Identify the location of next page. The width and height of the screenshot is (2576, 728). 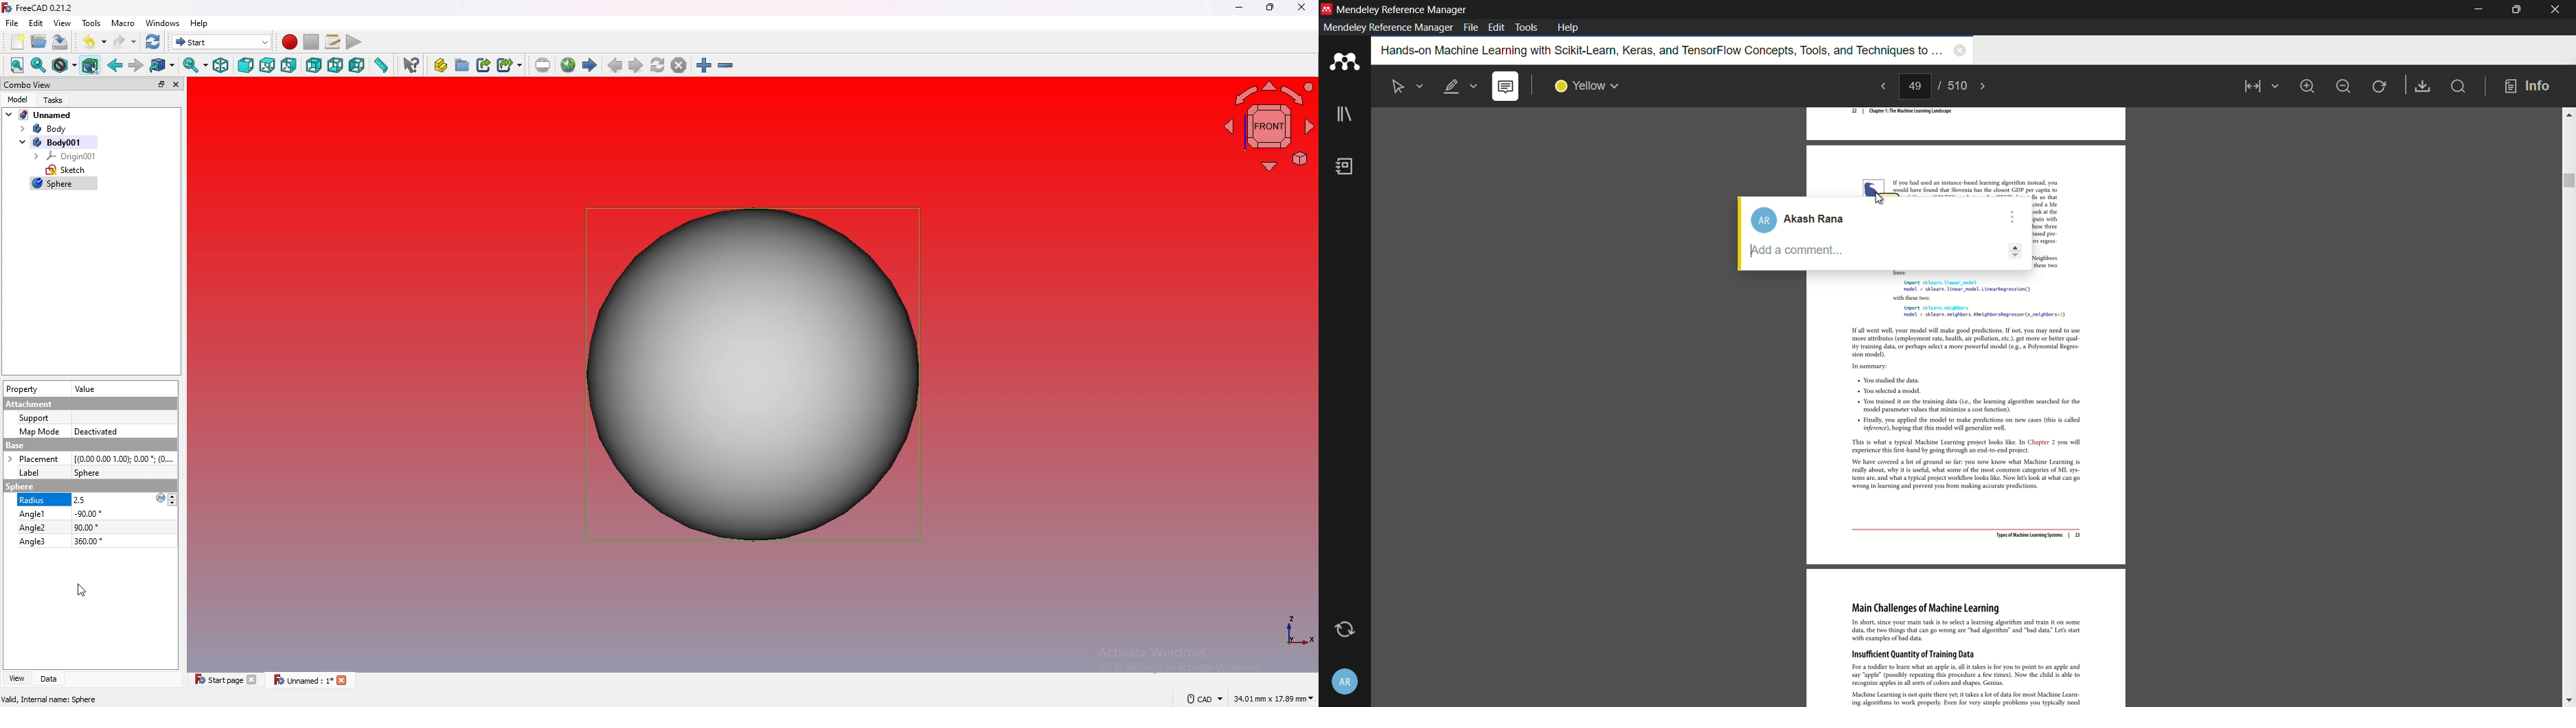
(636, 65).